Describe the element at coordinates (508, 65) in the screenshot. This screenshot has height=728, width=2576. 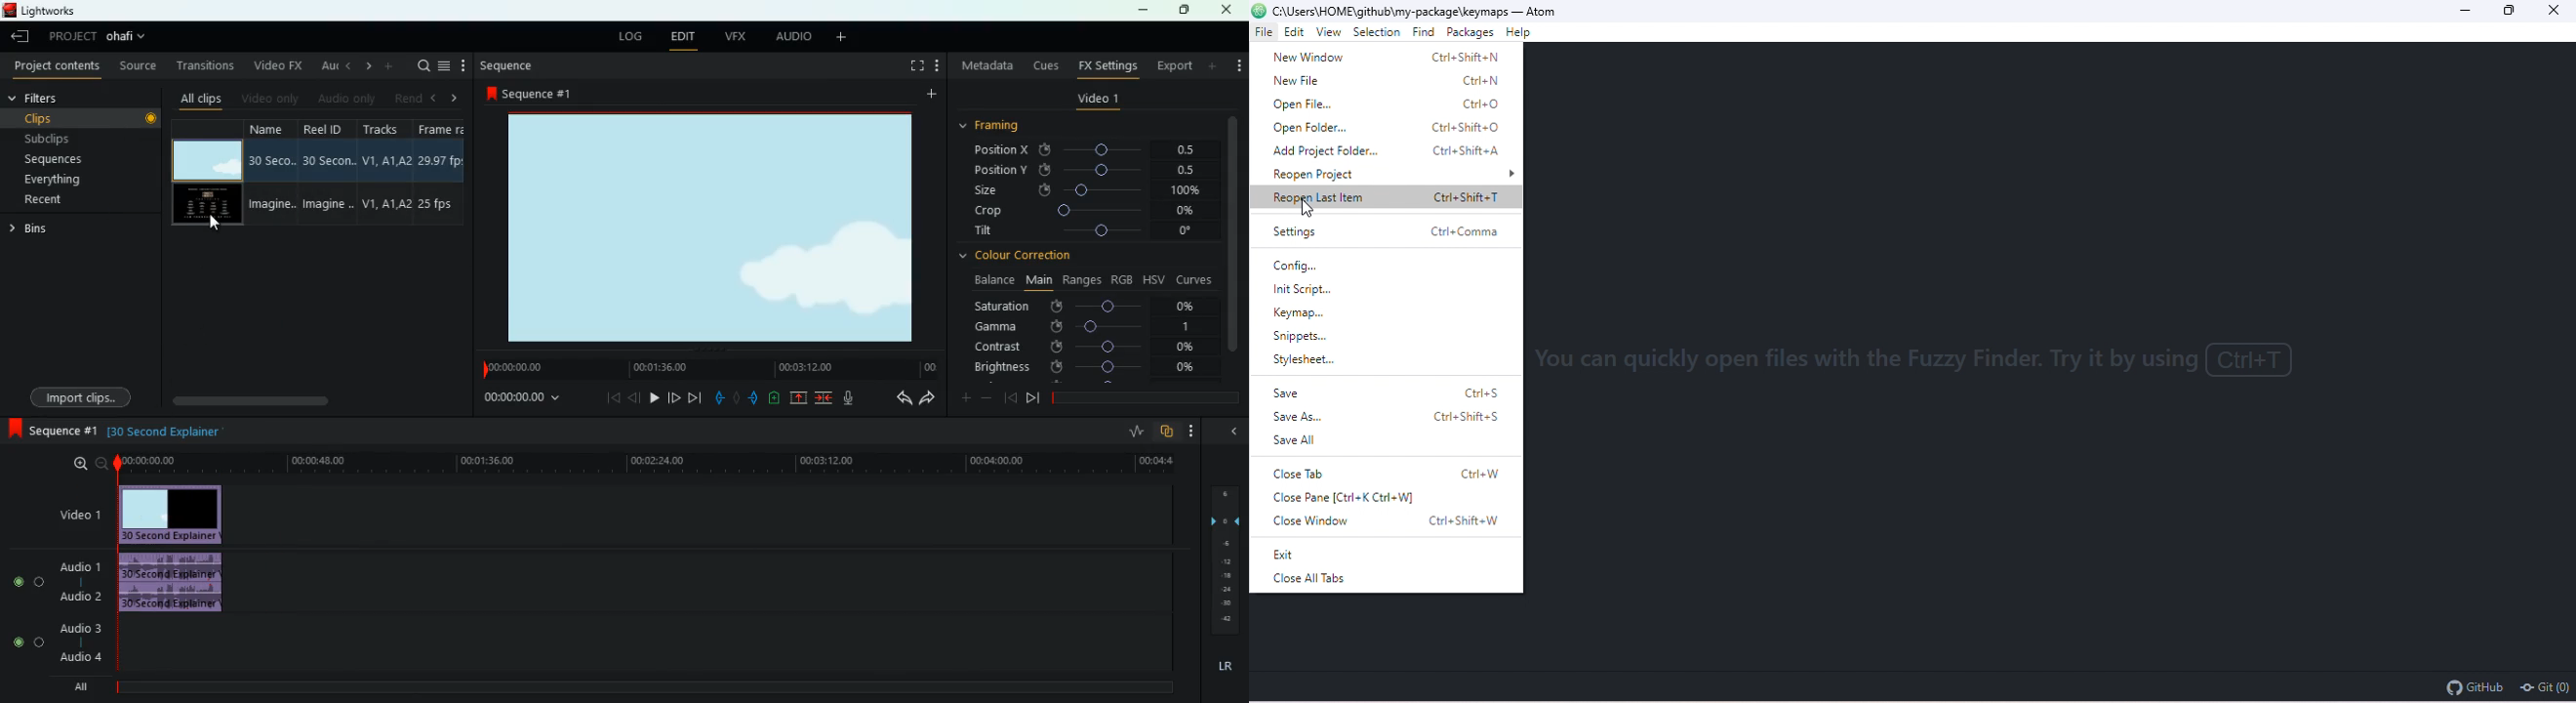
I see `sequence` at that location.